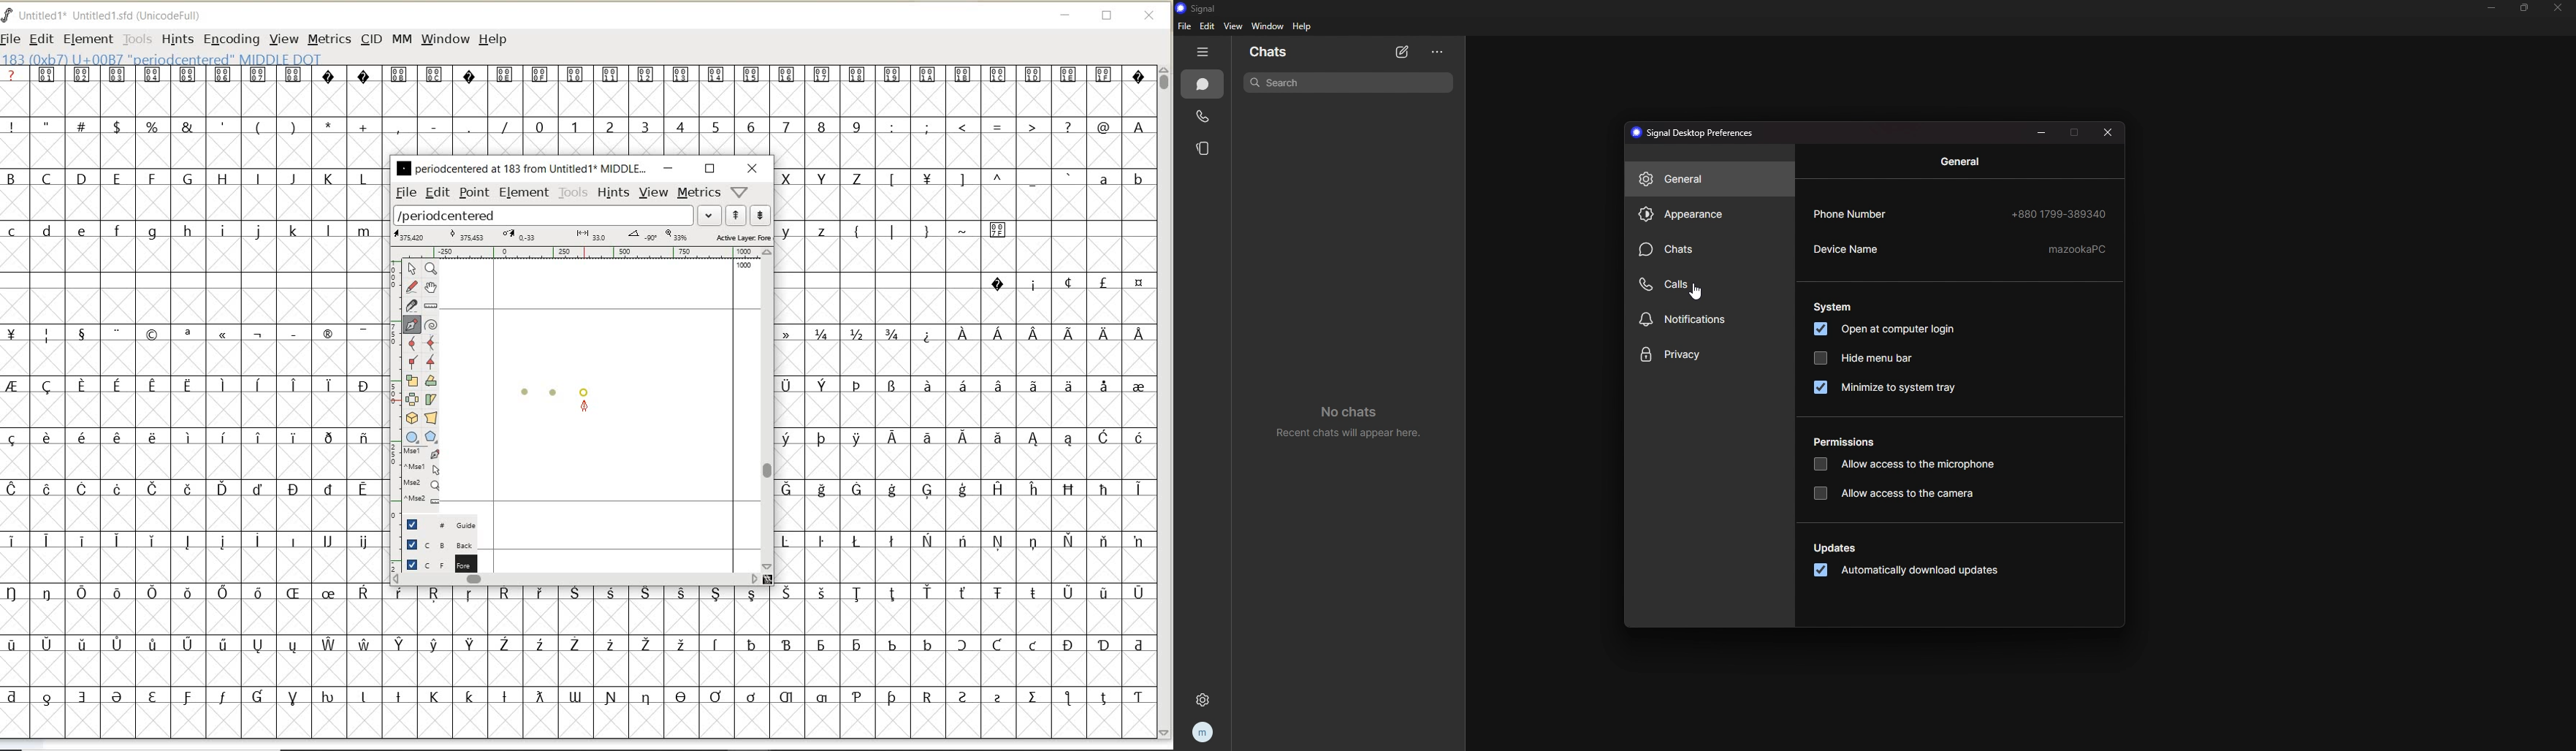 Image resolution: width=2576 pixels, height=756 pixels. I want to click on resize, so click(2525, 8).